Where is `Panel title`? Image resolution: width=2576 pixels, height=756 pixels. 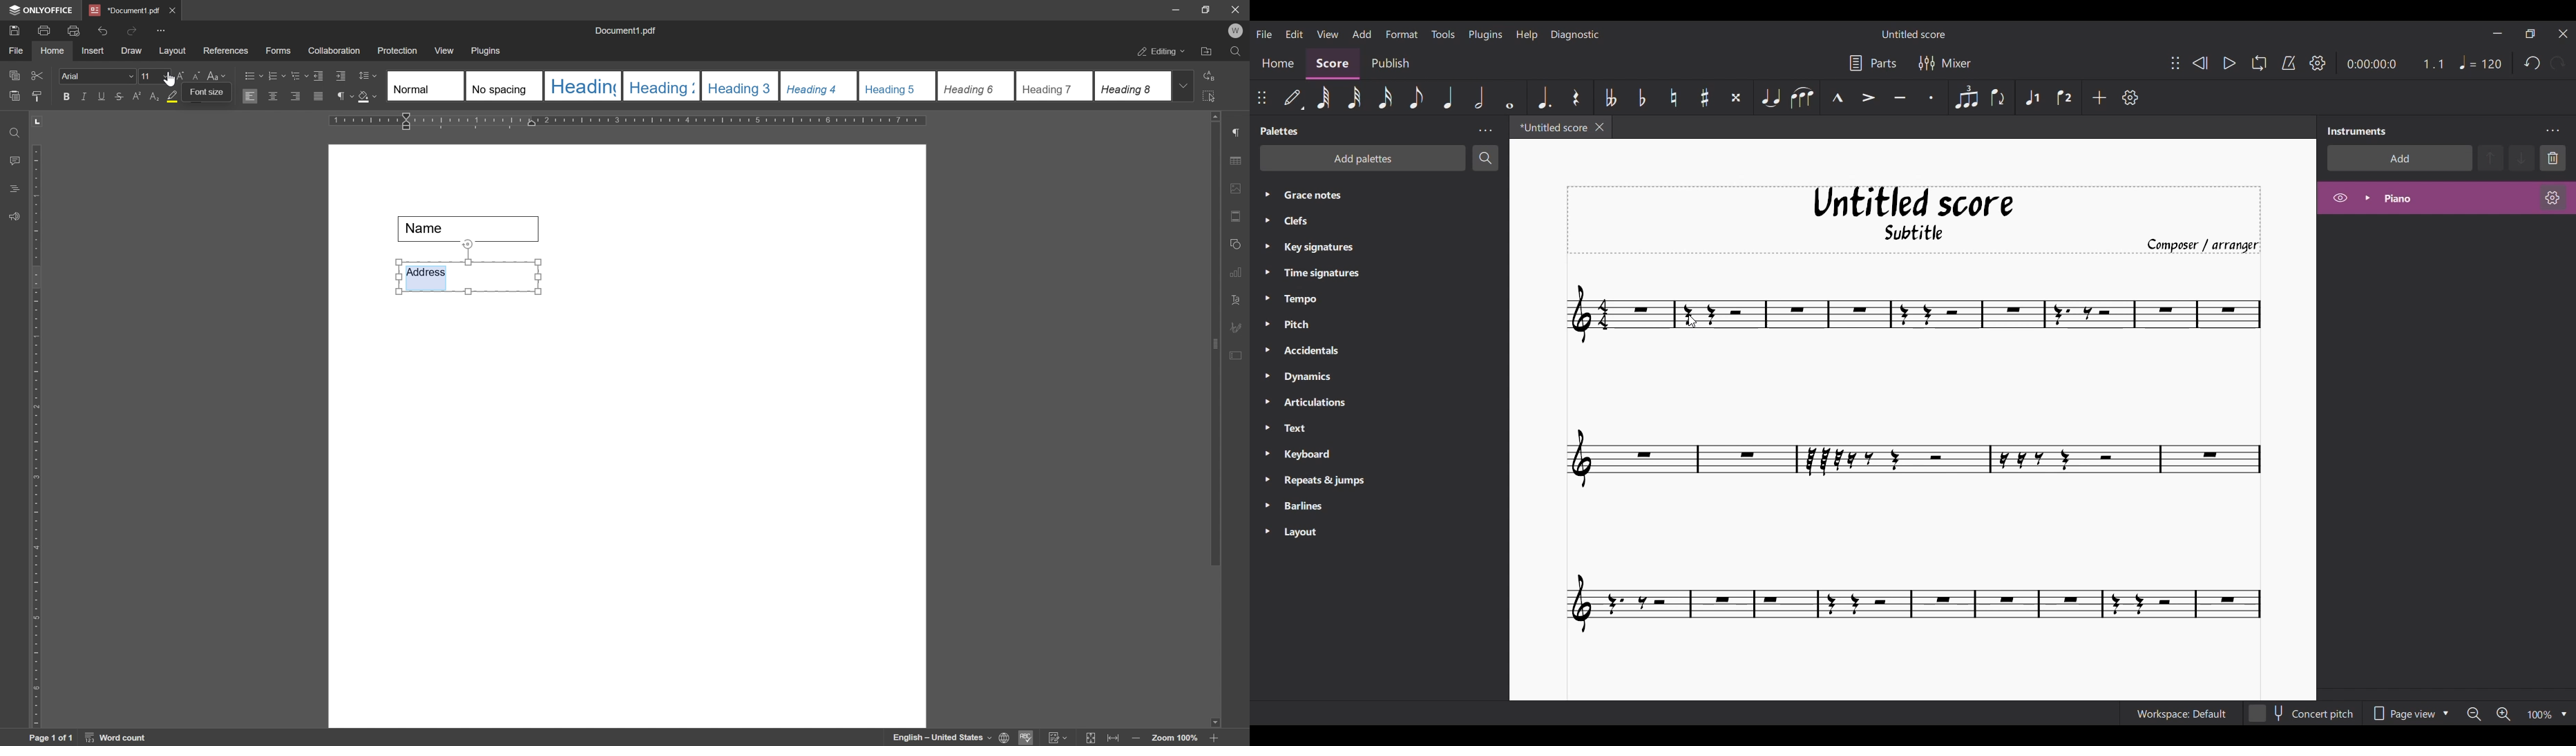 Panel title is located at coordinates (1281, 131).